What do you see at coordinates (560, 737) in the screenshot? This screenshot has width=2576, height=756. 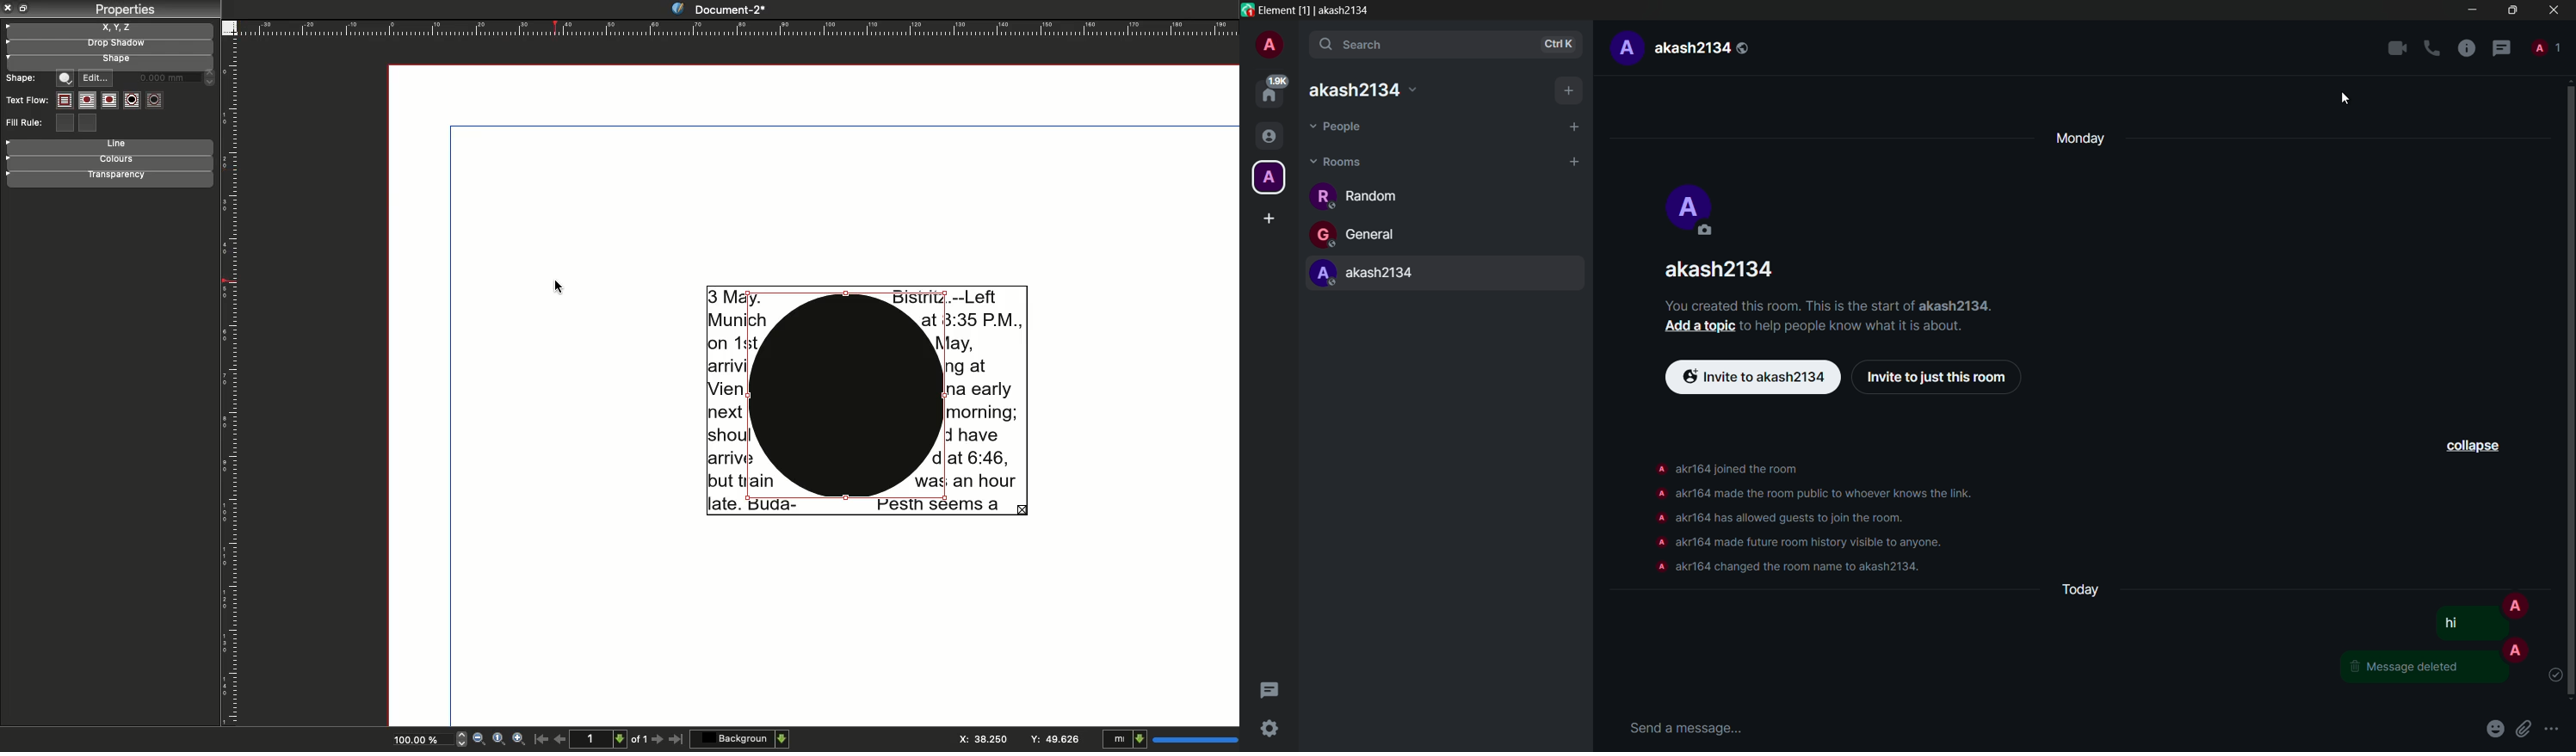 I see `Previous page` at bounding box center [560, 737].